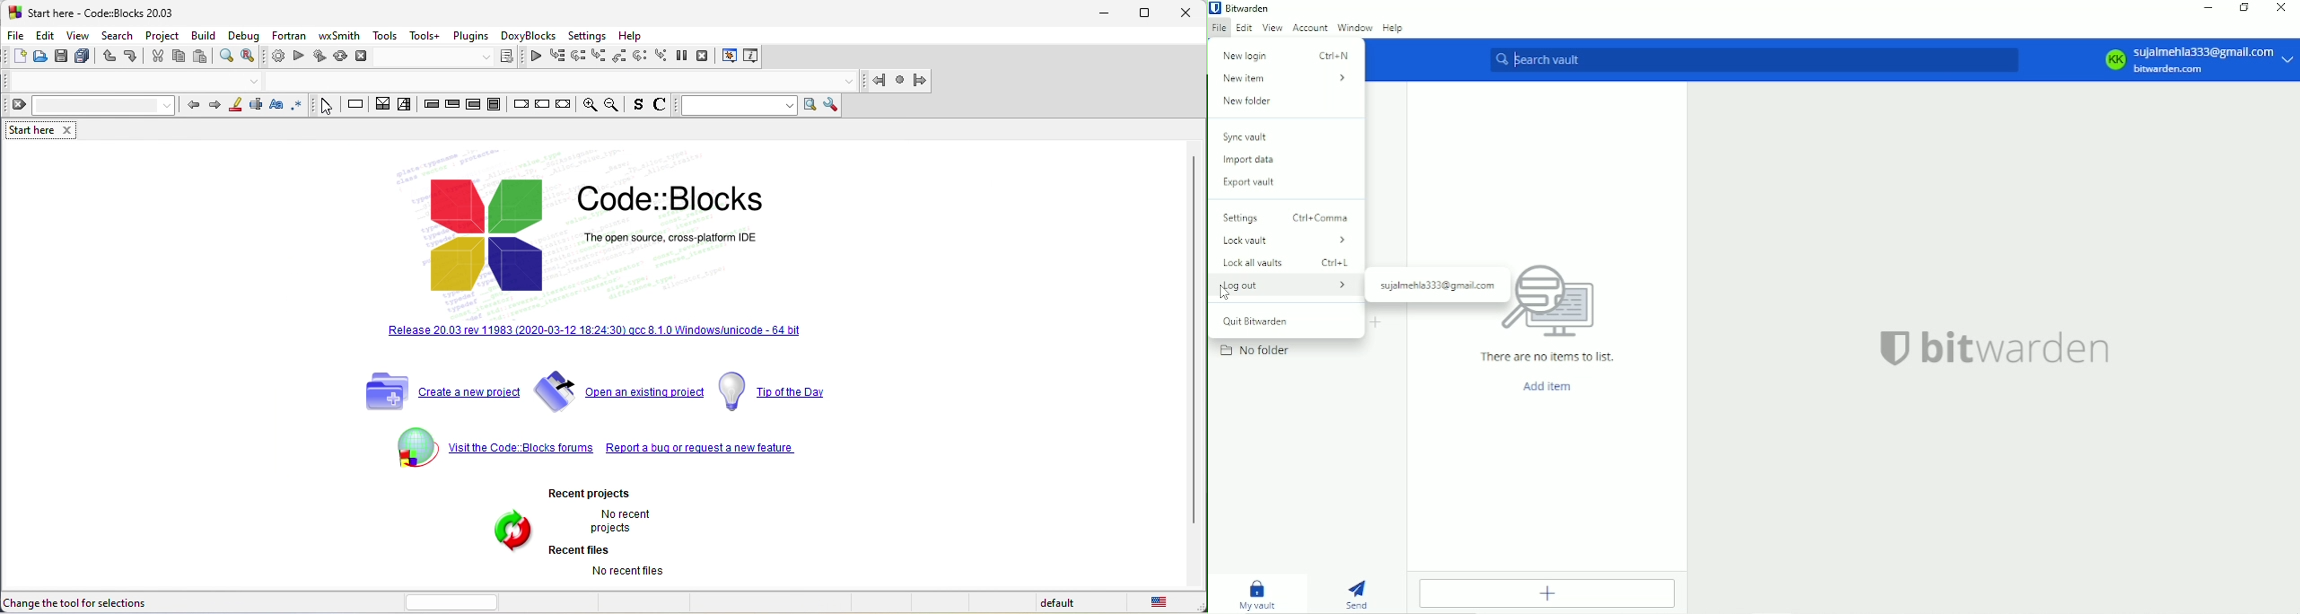 This screenshot has width=2324, height=616. What do you see at coordinates (1051, 604) in the screenshot?
I see `default` at bounding box center [1051, 604].